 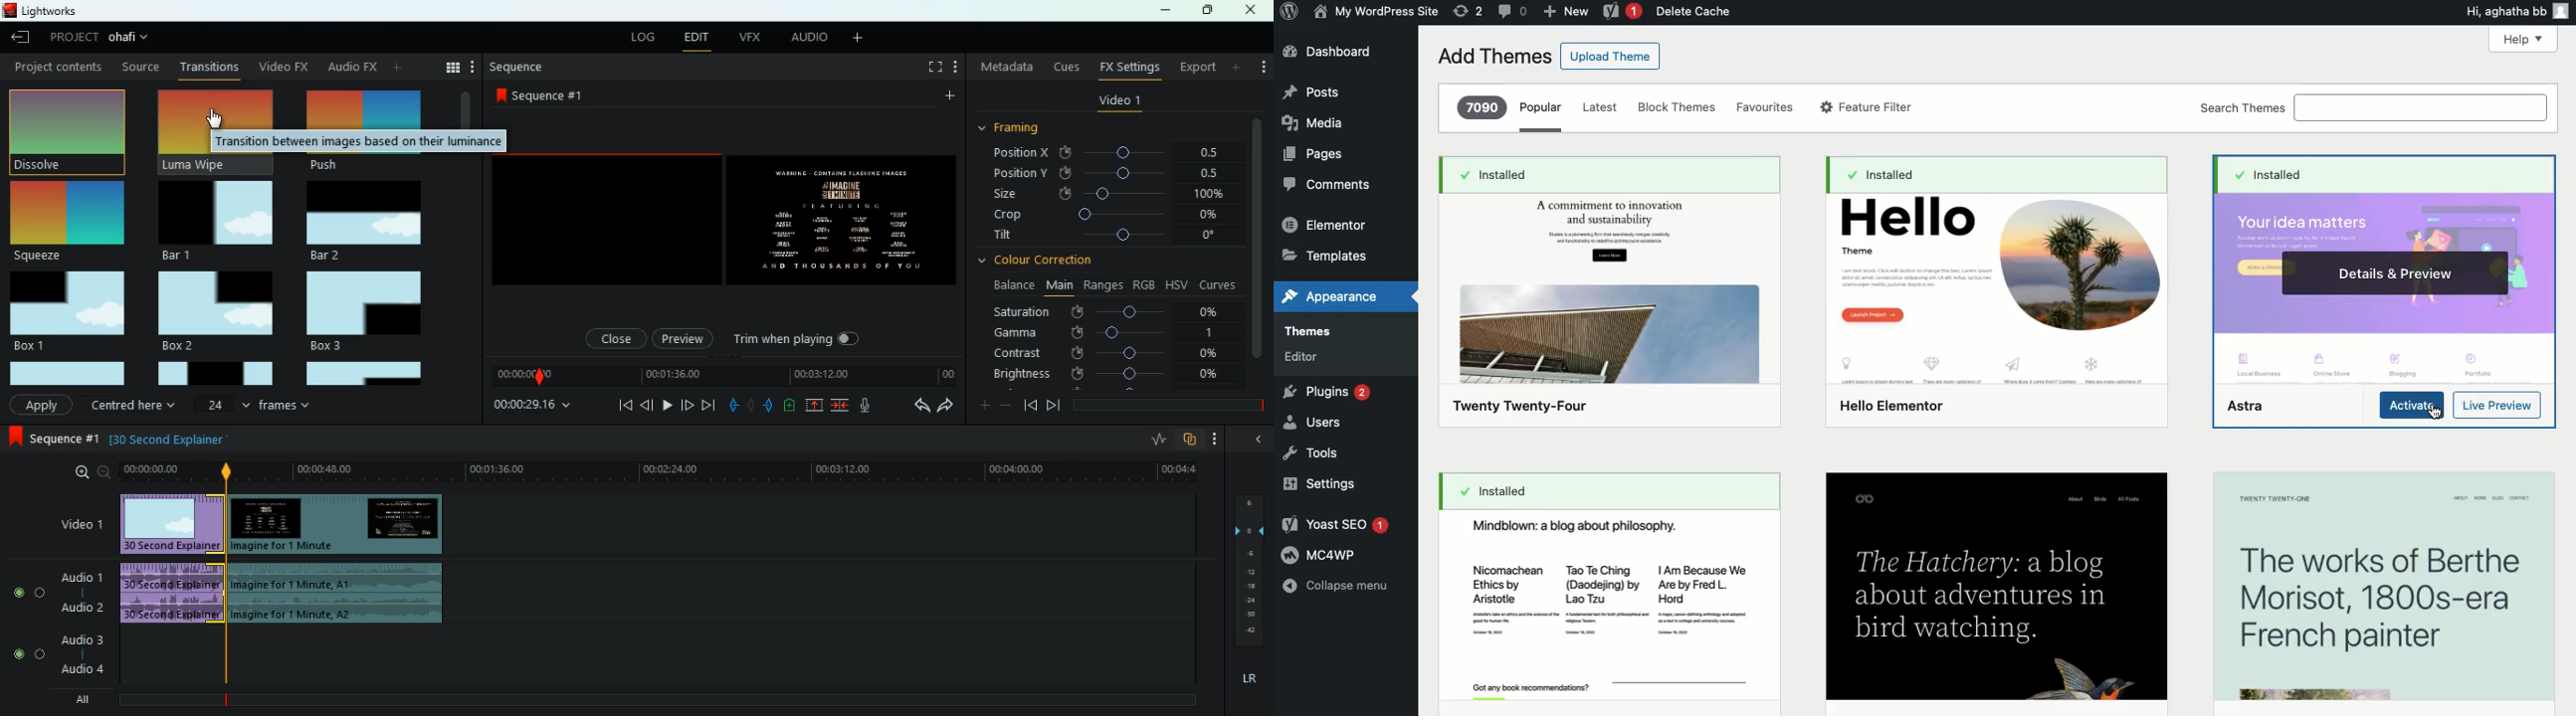 What do you see at coordinates (958, 69) in the screenshot?
I see `more` at bounding box center [958, 69].